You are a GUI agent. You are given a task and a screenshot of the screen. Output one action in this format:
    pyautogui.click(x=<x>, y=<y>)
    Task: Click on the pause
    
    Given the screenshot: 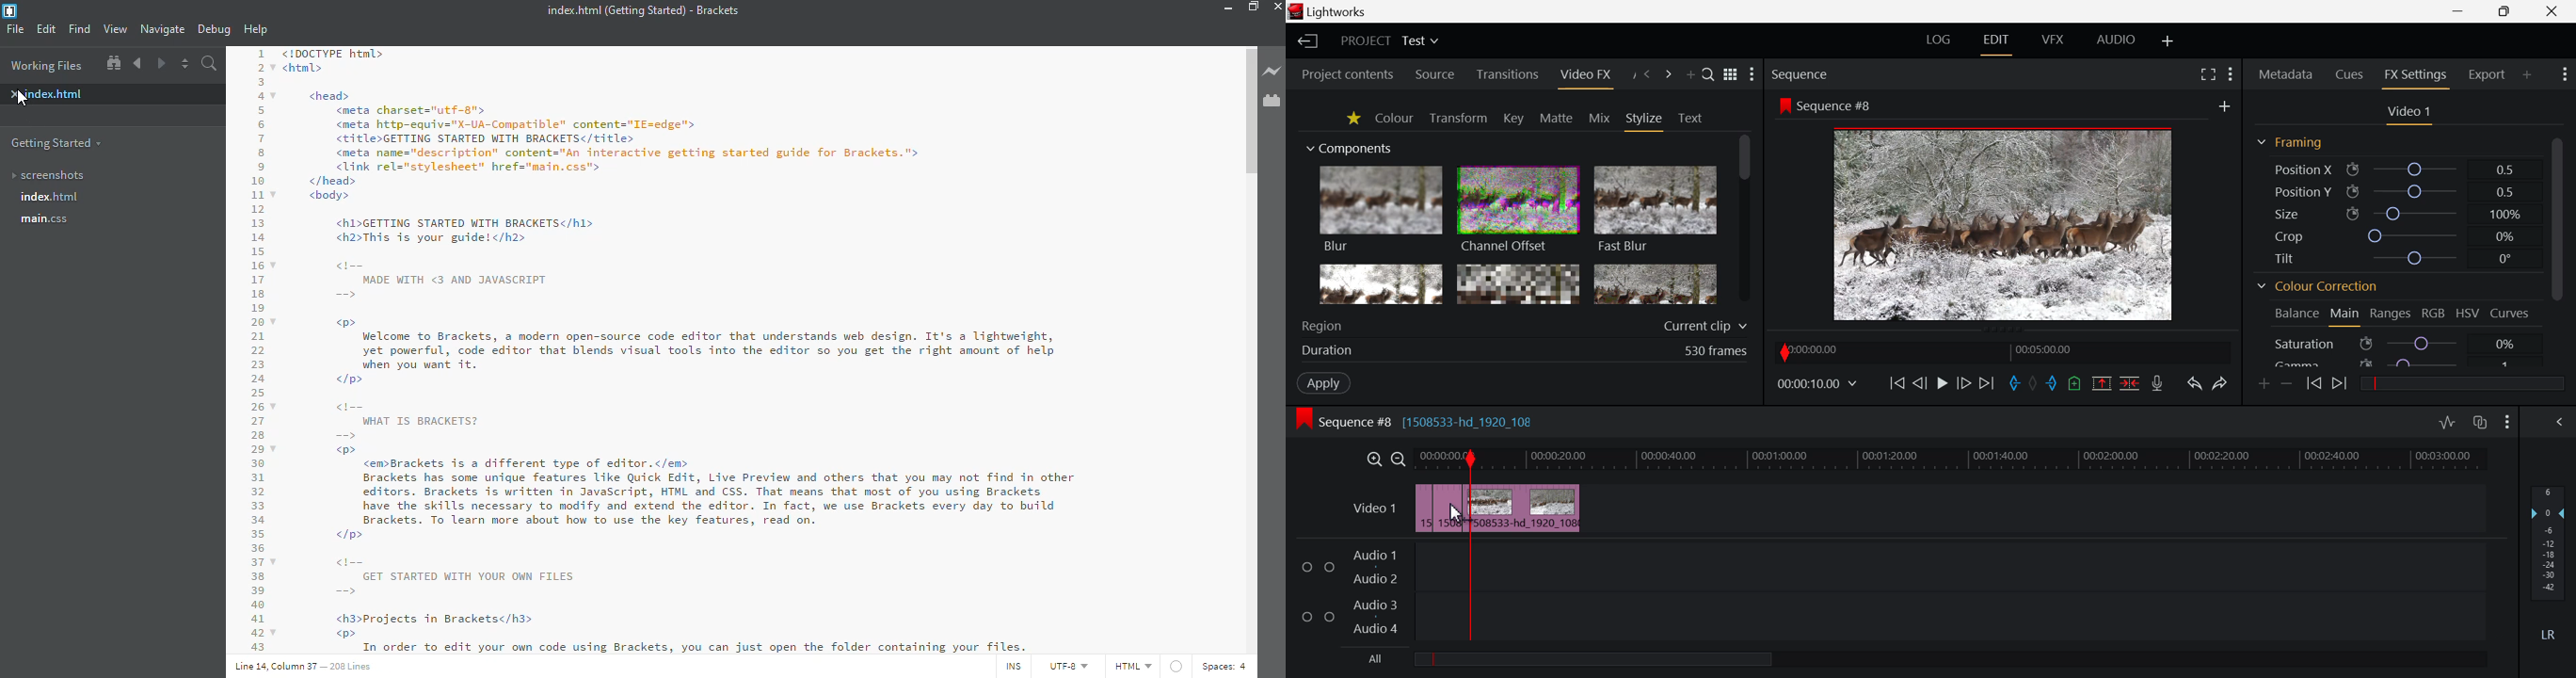 What is the action you would take?
    pyautogui.click(x=1942, y=385)
    